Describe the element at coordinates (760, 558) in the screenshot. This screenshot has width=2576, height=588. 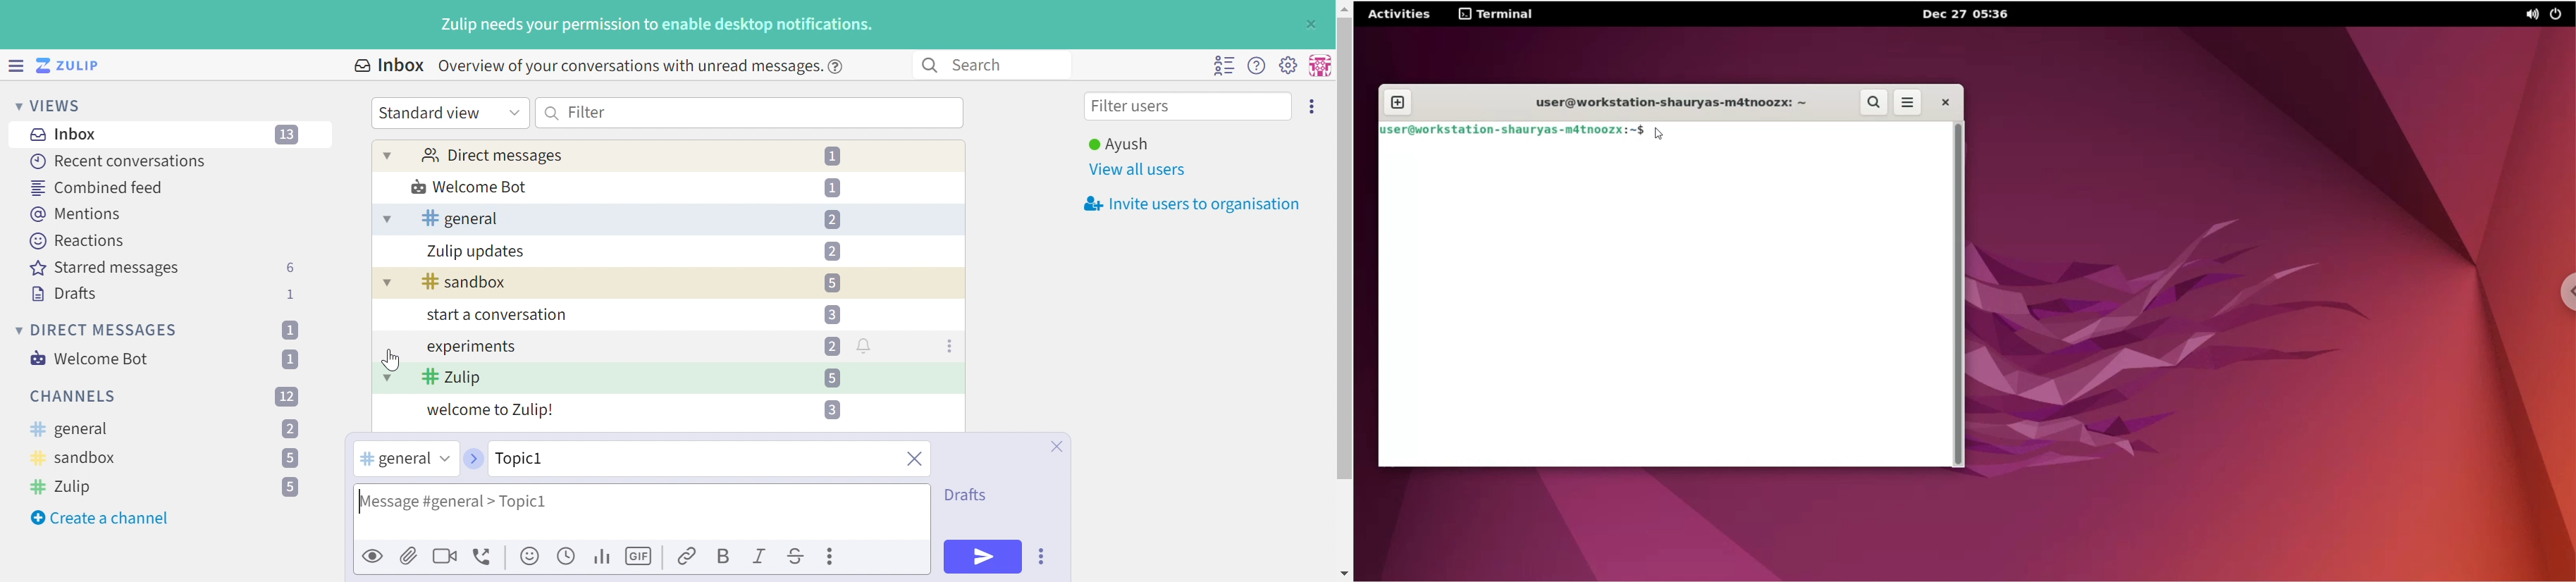
I see `Italic` at that location.